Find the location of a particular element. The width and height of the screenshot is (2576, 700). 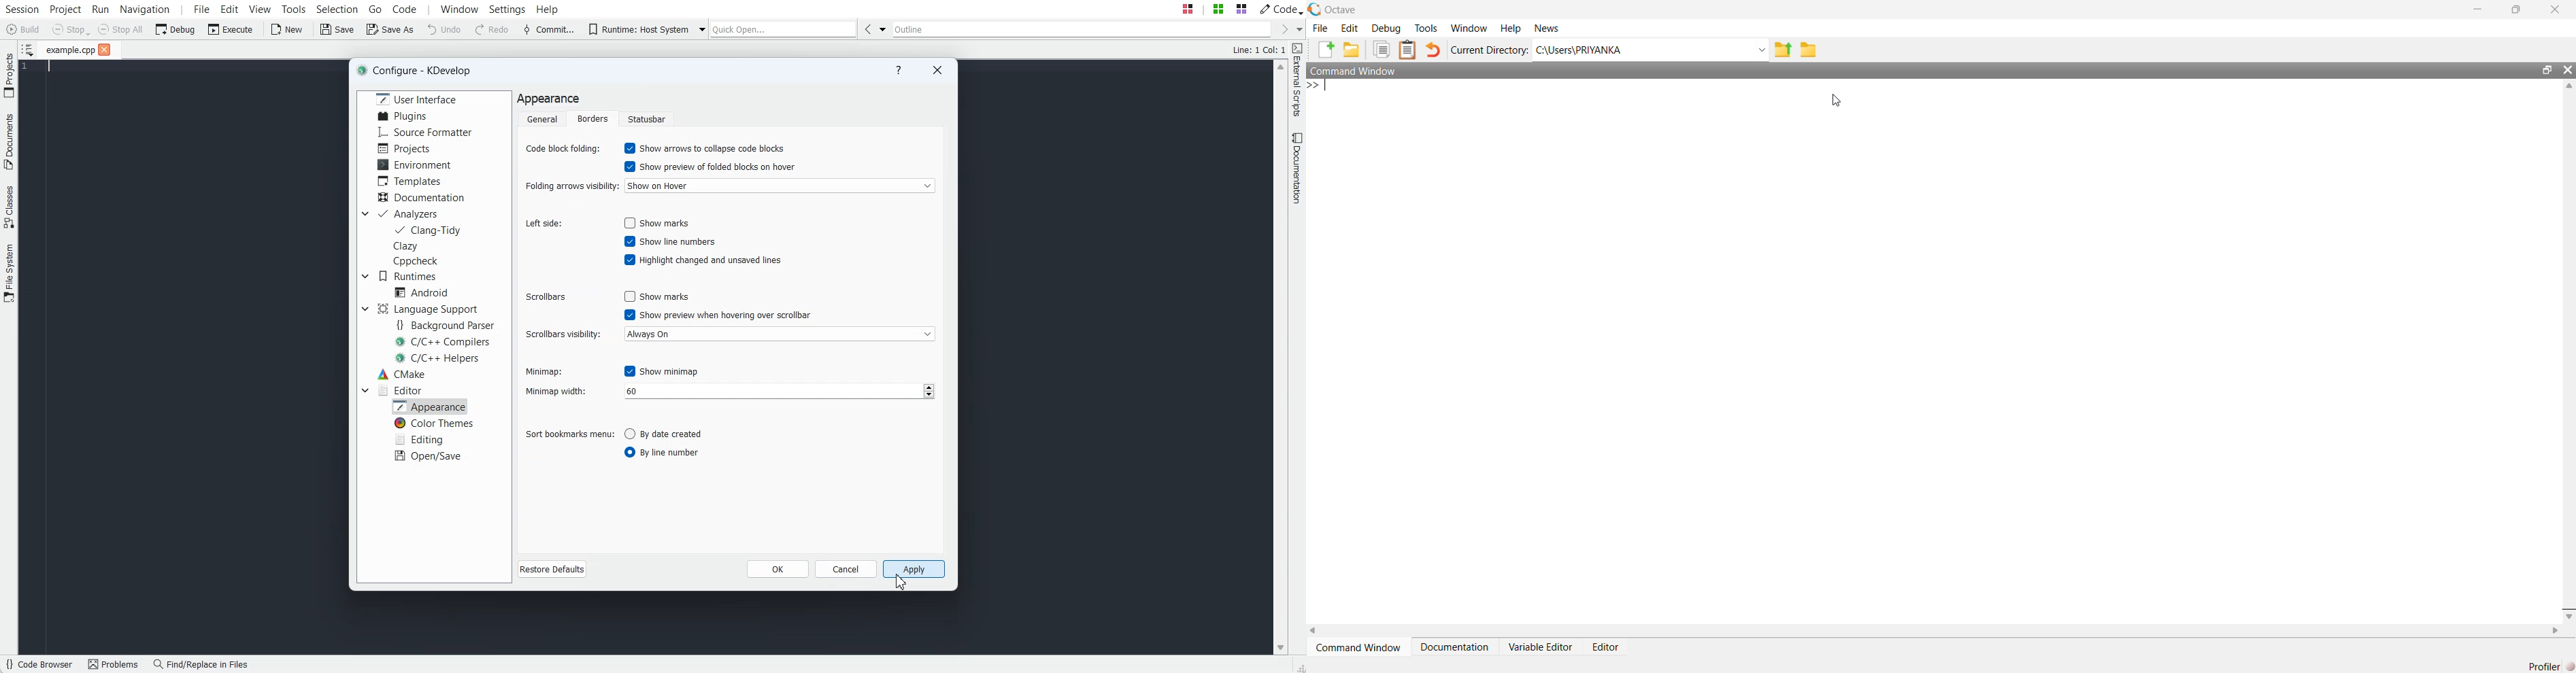

Close is located at coordinates (2568, 73).